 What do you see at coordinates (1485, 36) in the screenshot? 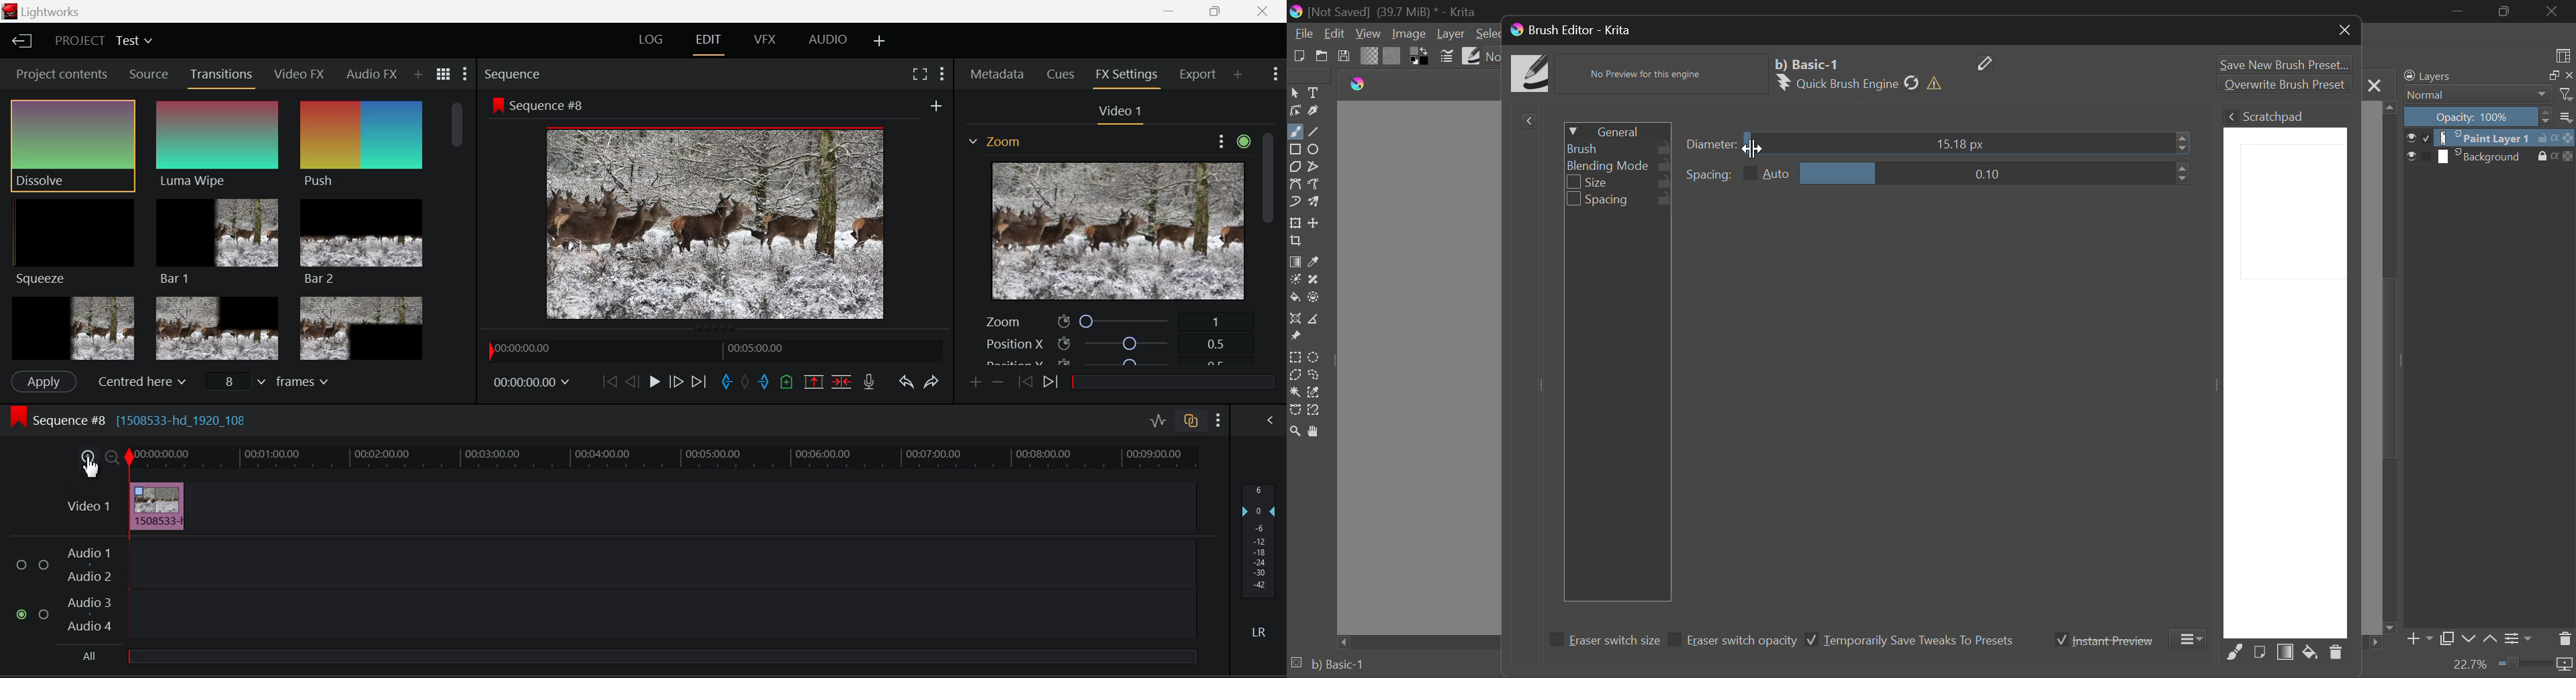
I see `Select` at bounding box center [1485, 36].